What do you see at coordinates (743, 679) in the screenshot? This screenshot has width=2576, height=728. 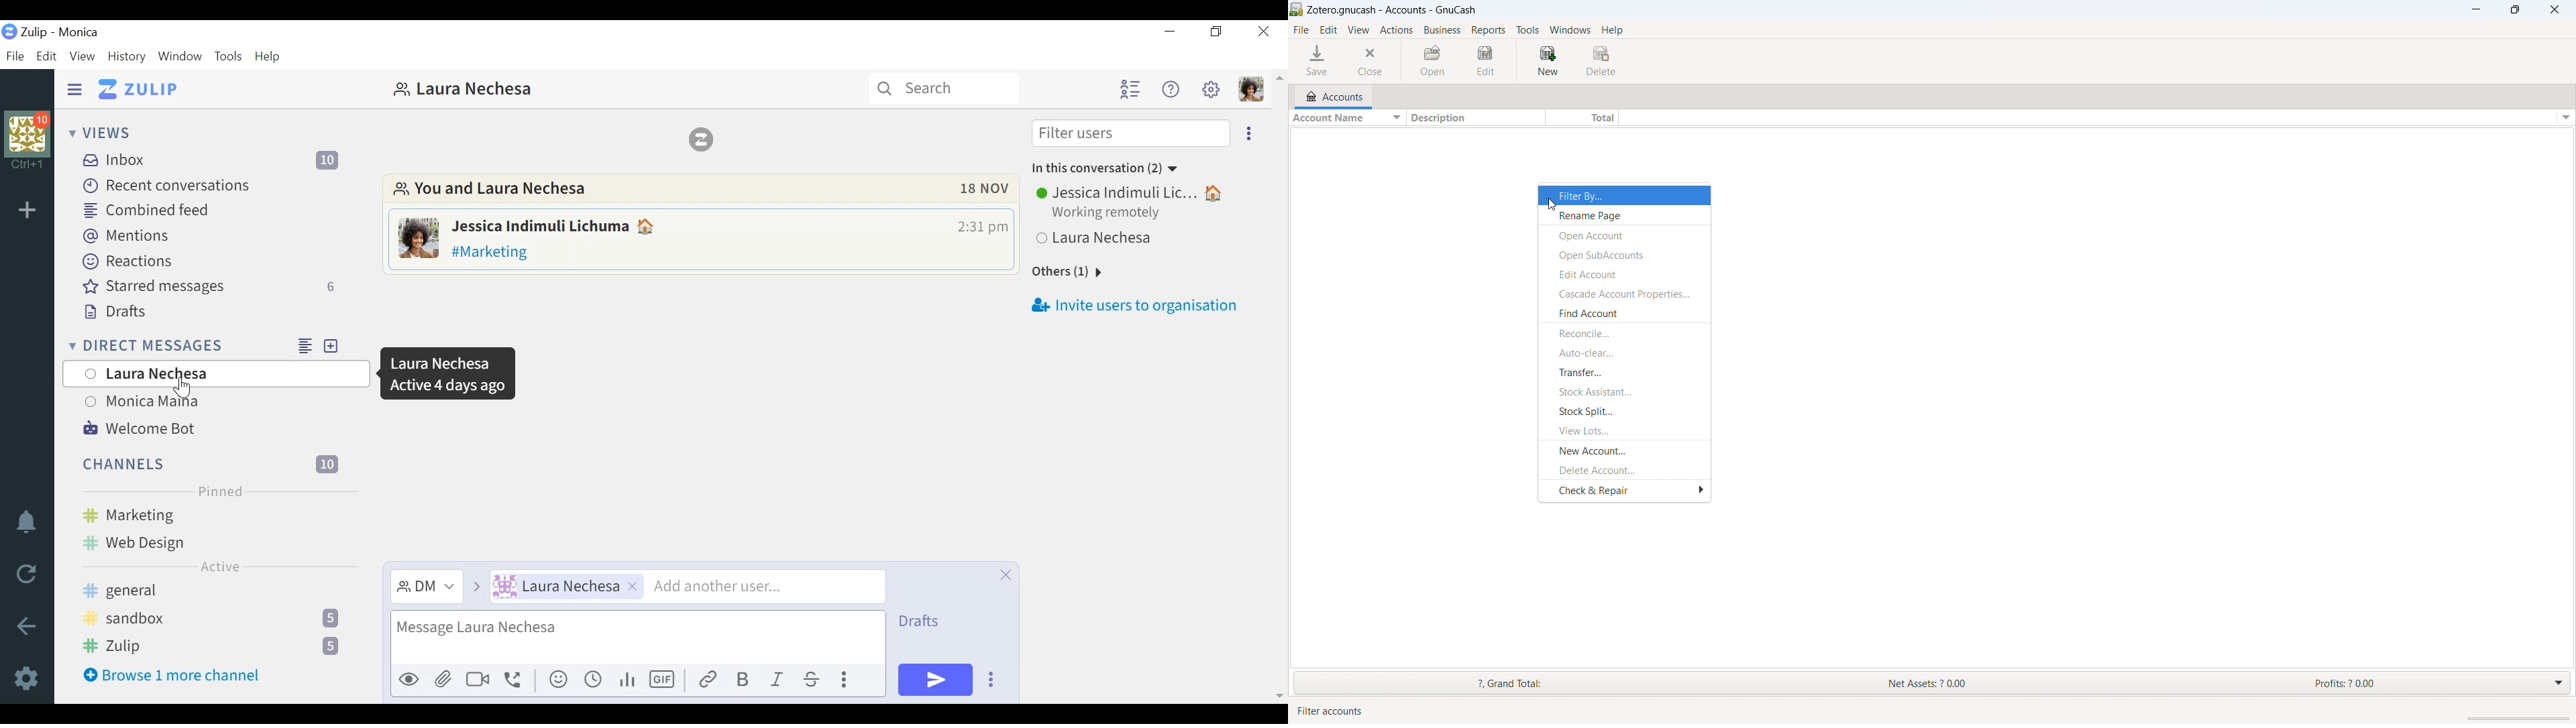 I see `Bold` at bounding box center [743, 679].